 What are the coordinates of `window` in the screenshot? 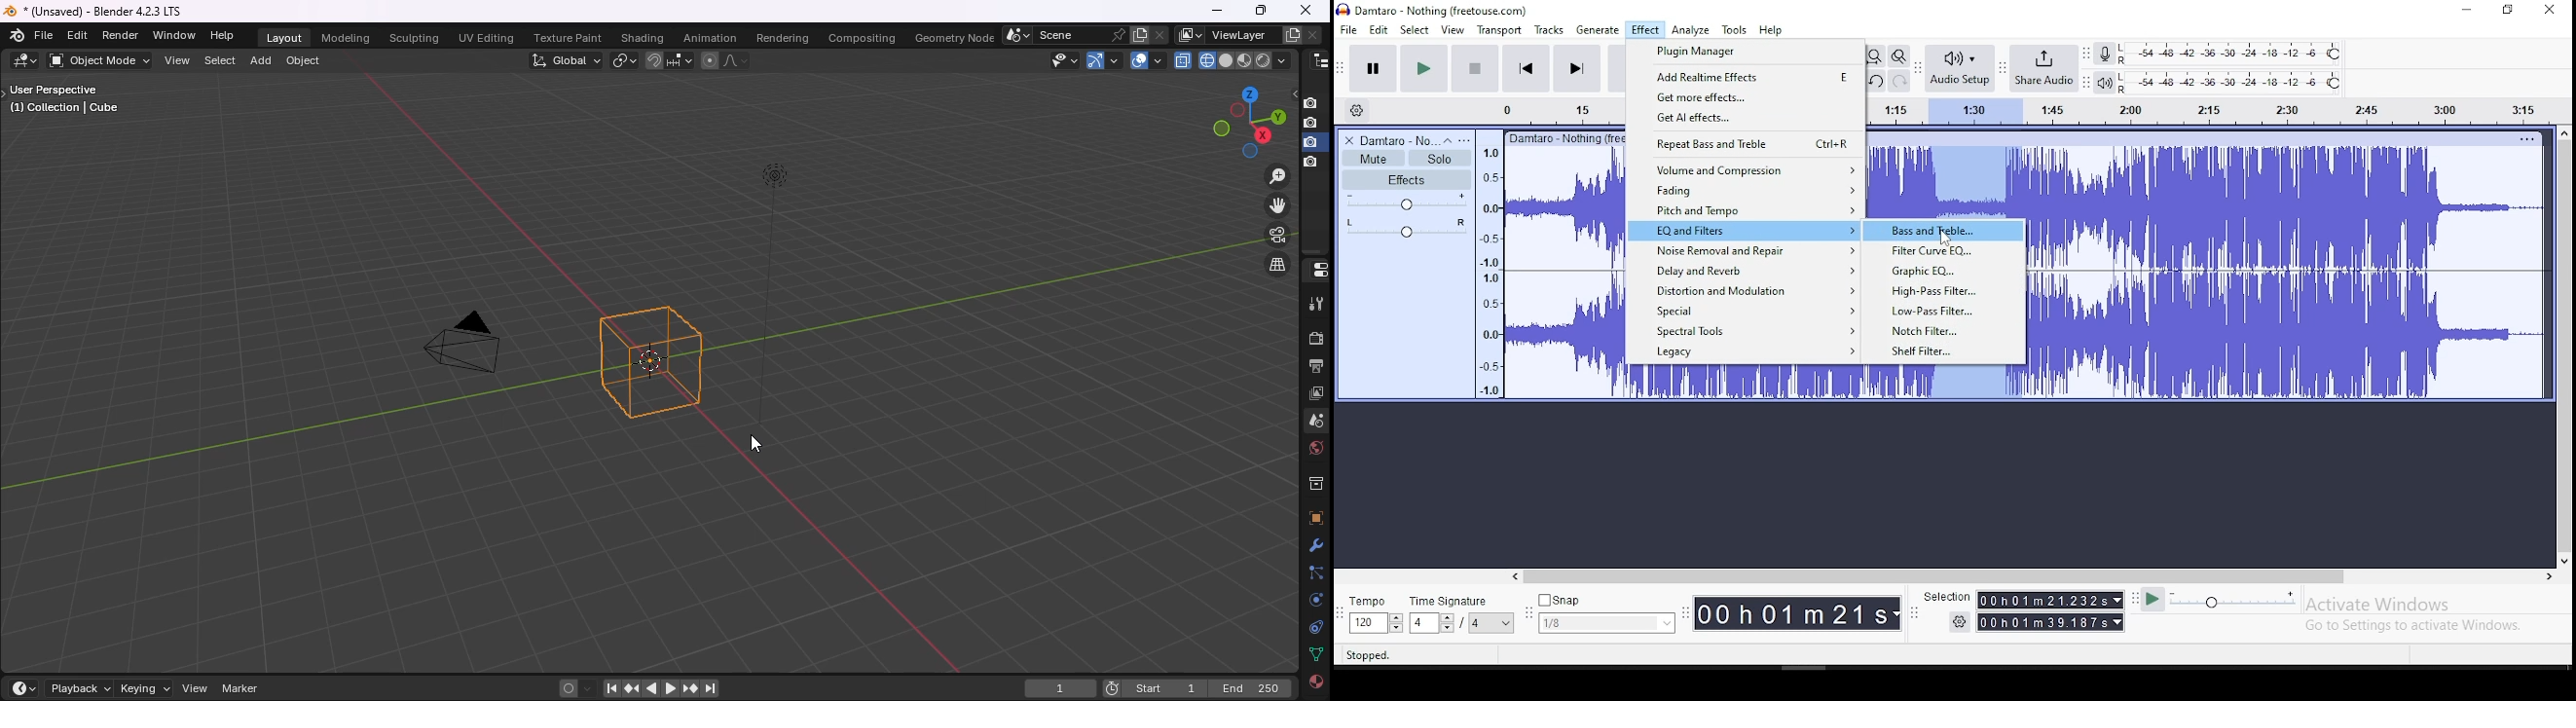 It's located at (175, 35).